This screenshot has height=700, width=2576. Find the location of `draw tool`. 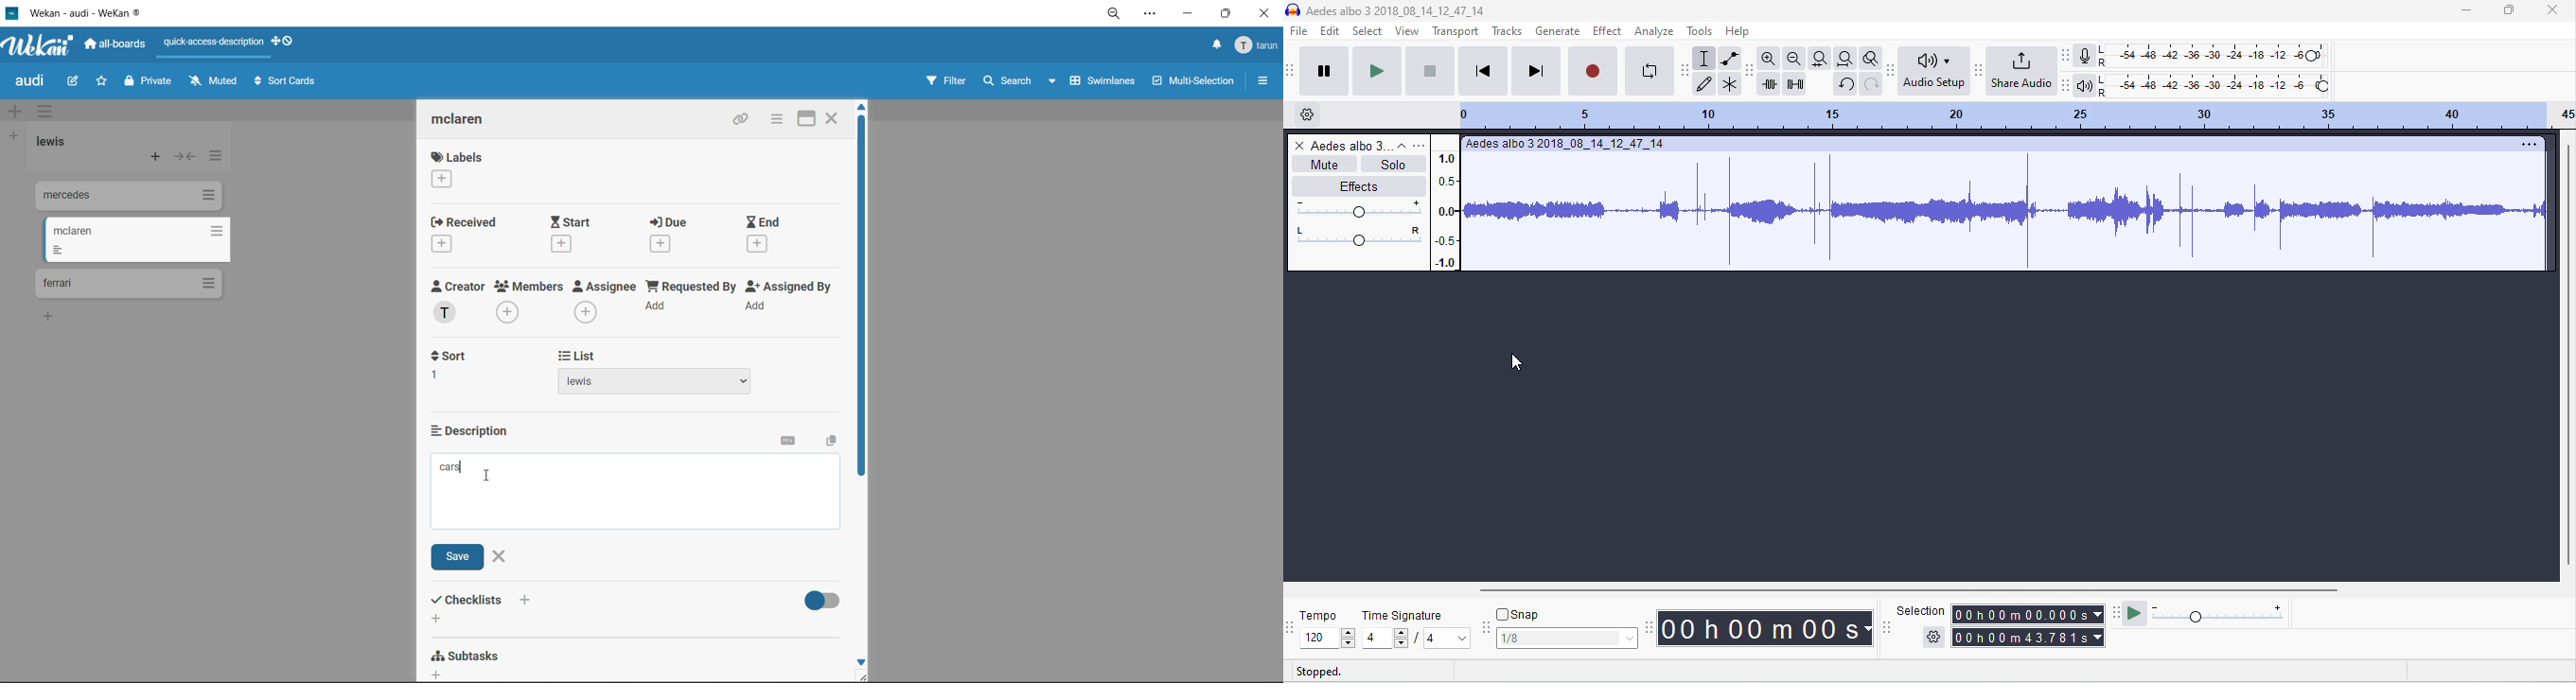

draw tool is located at coordinates (1705, 84).